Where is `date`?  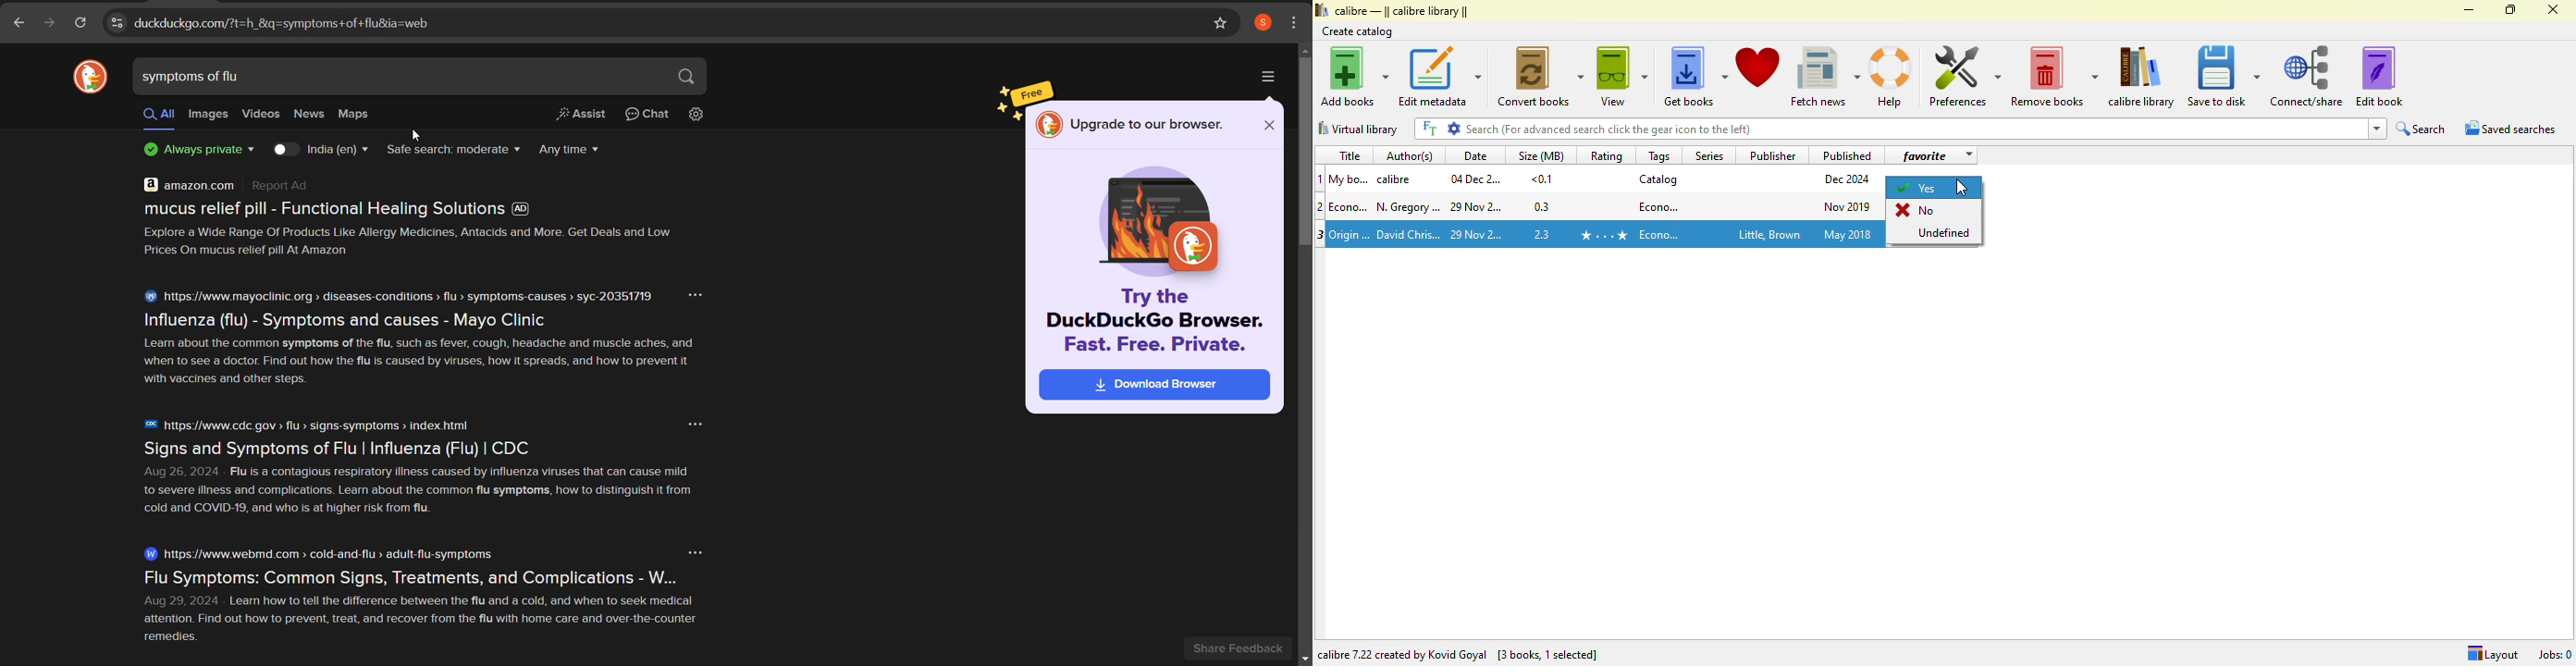
date is located at coordinates (1477, 208).